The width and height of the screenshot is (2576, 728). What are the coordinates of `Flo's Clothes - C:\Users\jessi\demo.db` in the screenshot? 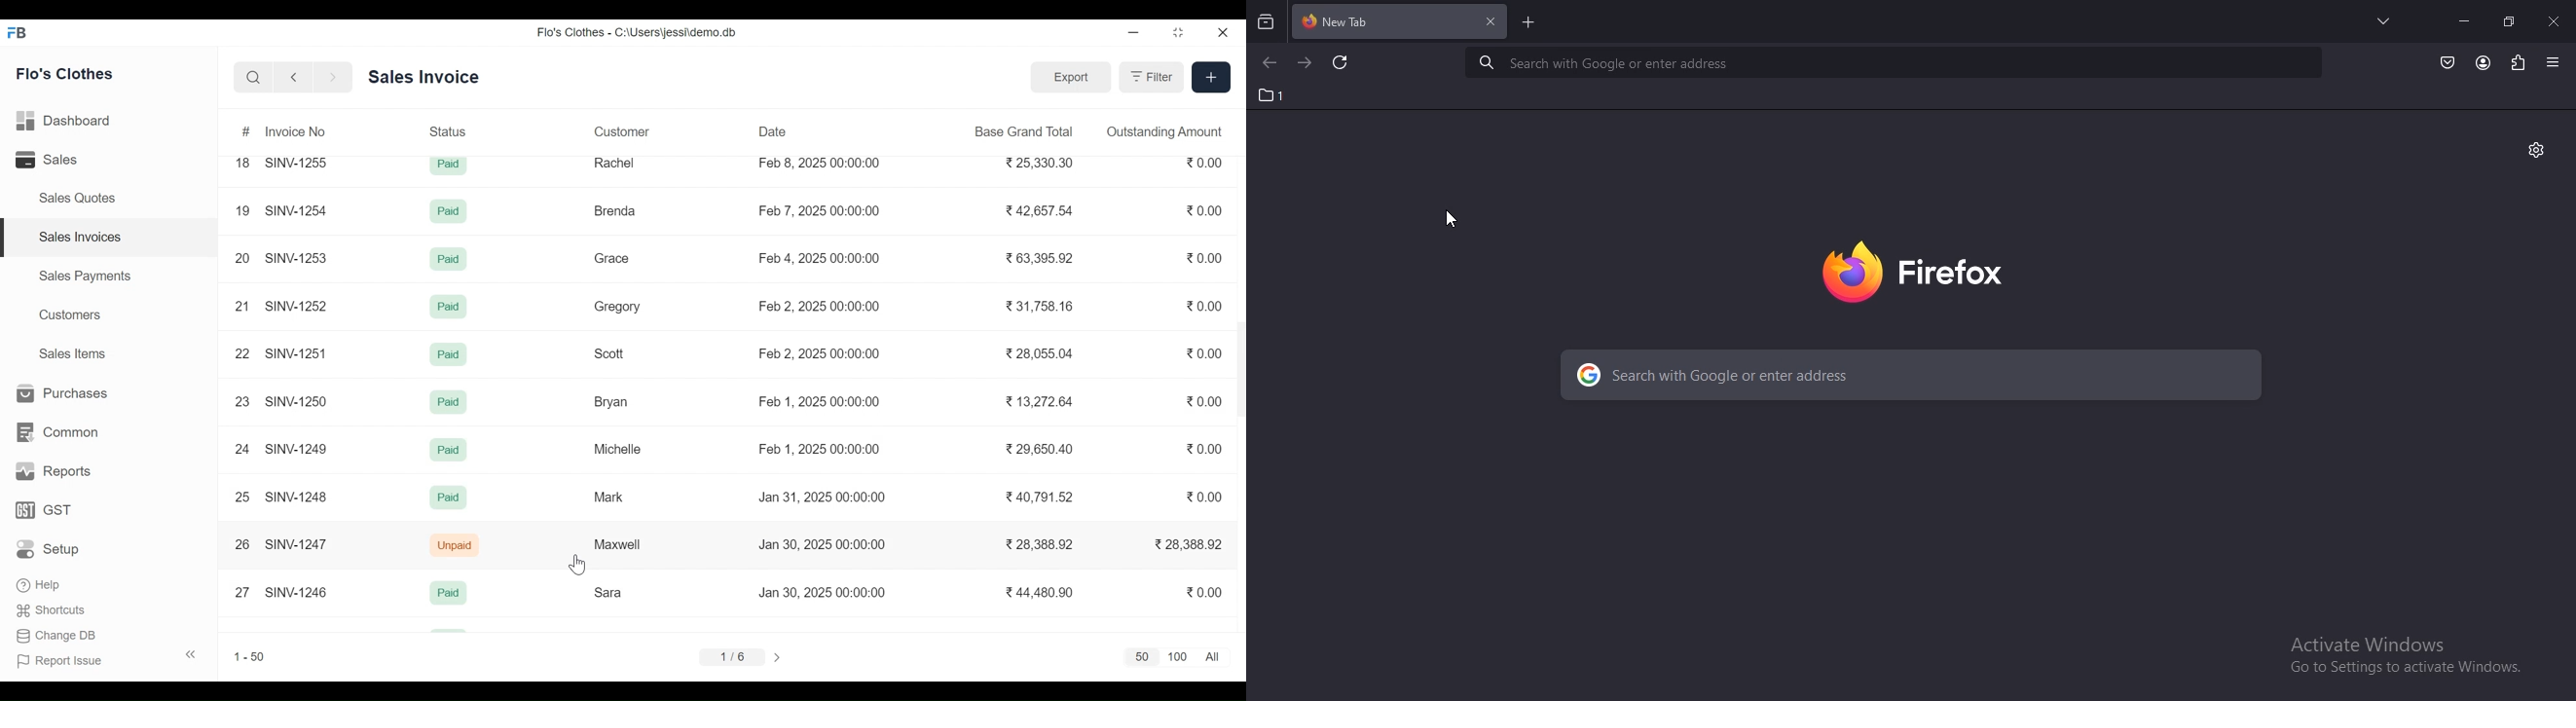 It's located at (639, 32).